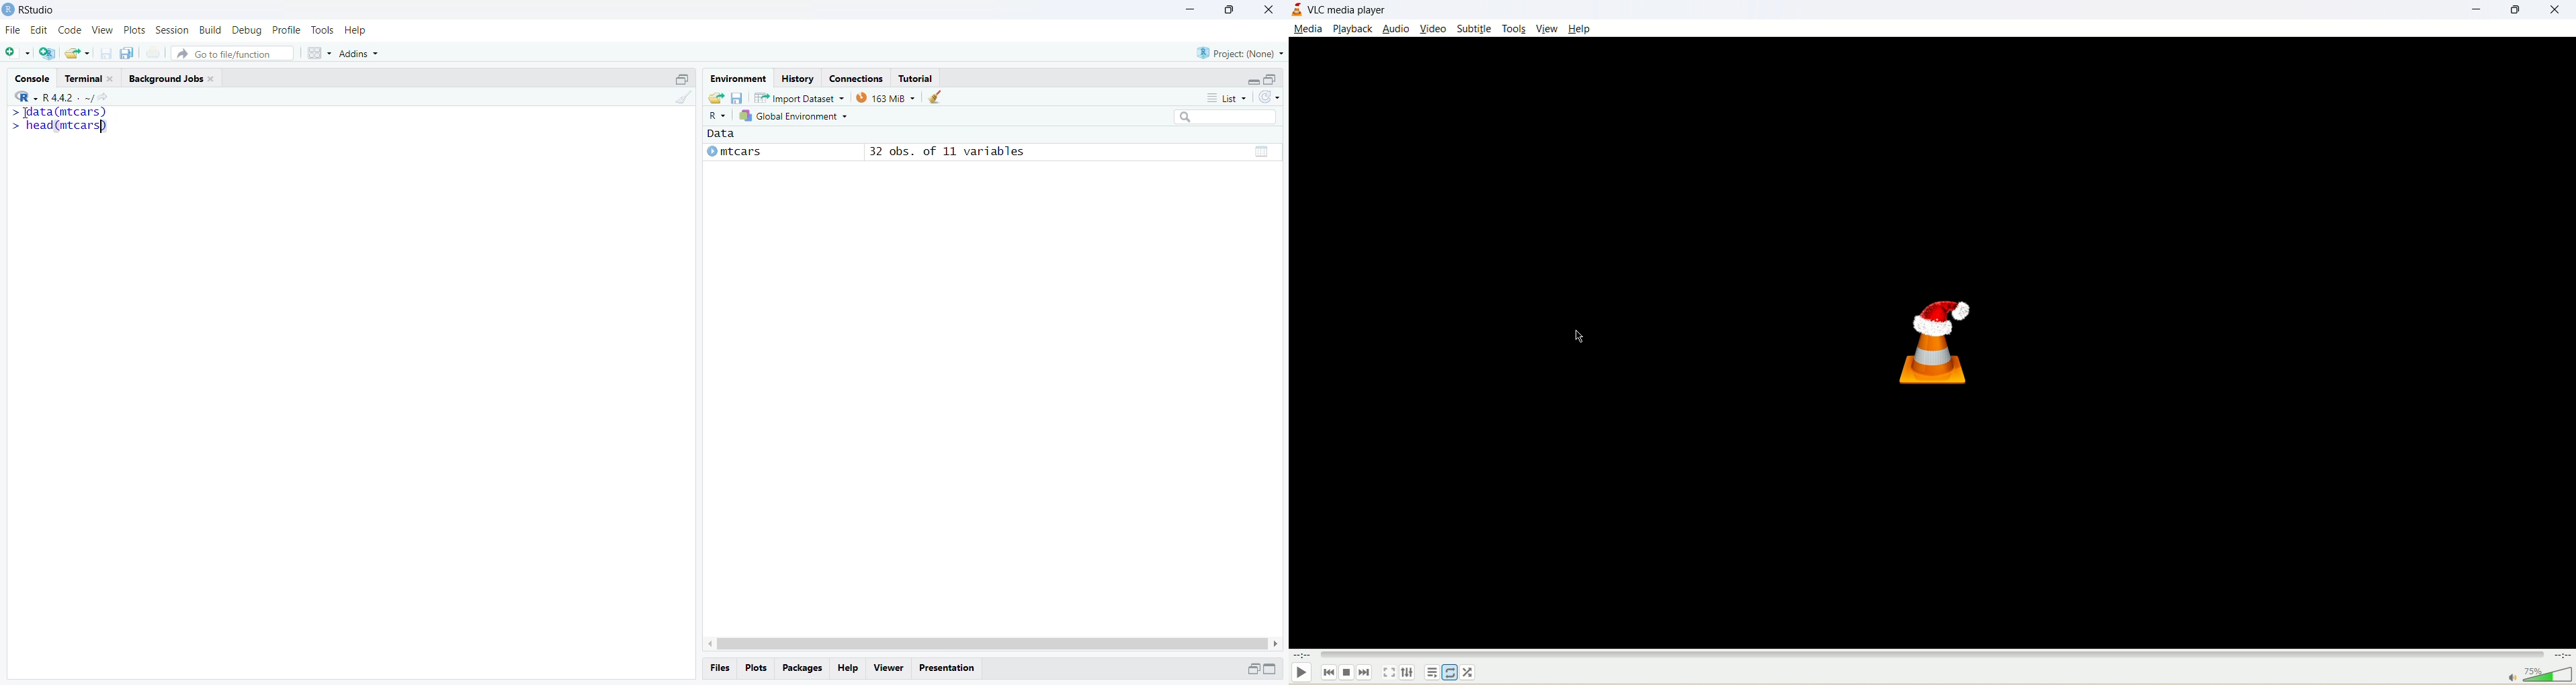 The image size is (2576, 700). What do you see at coordinates (1226, 116) in the screenshot?
I see `searchbox` at bounding box center [1226, 116].